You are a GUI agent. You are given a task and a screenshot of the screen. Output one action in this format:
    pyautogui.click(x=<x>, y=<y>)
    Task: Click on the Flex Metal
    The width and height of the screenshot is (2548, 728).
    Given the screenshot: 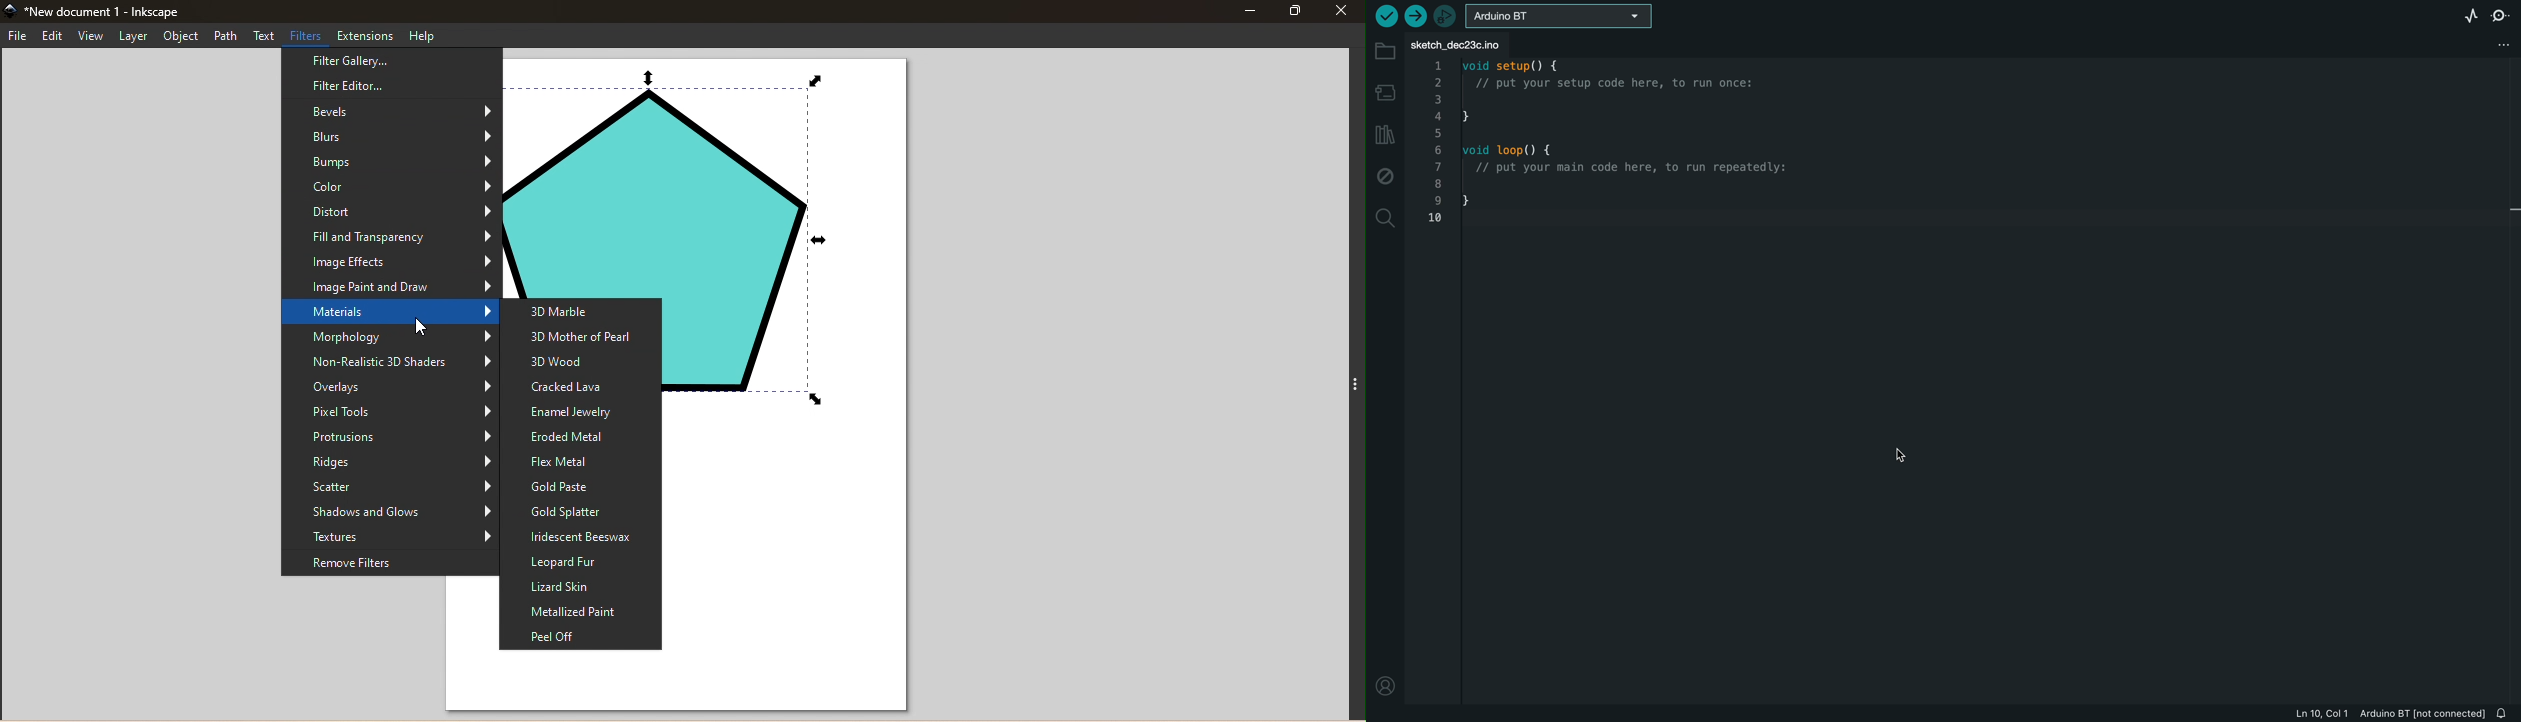 What is the action you would take?
    pyautogui.click(x=581, y=461)
    